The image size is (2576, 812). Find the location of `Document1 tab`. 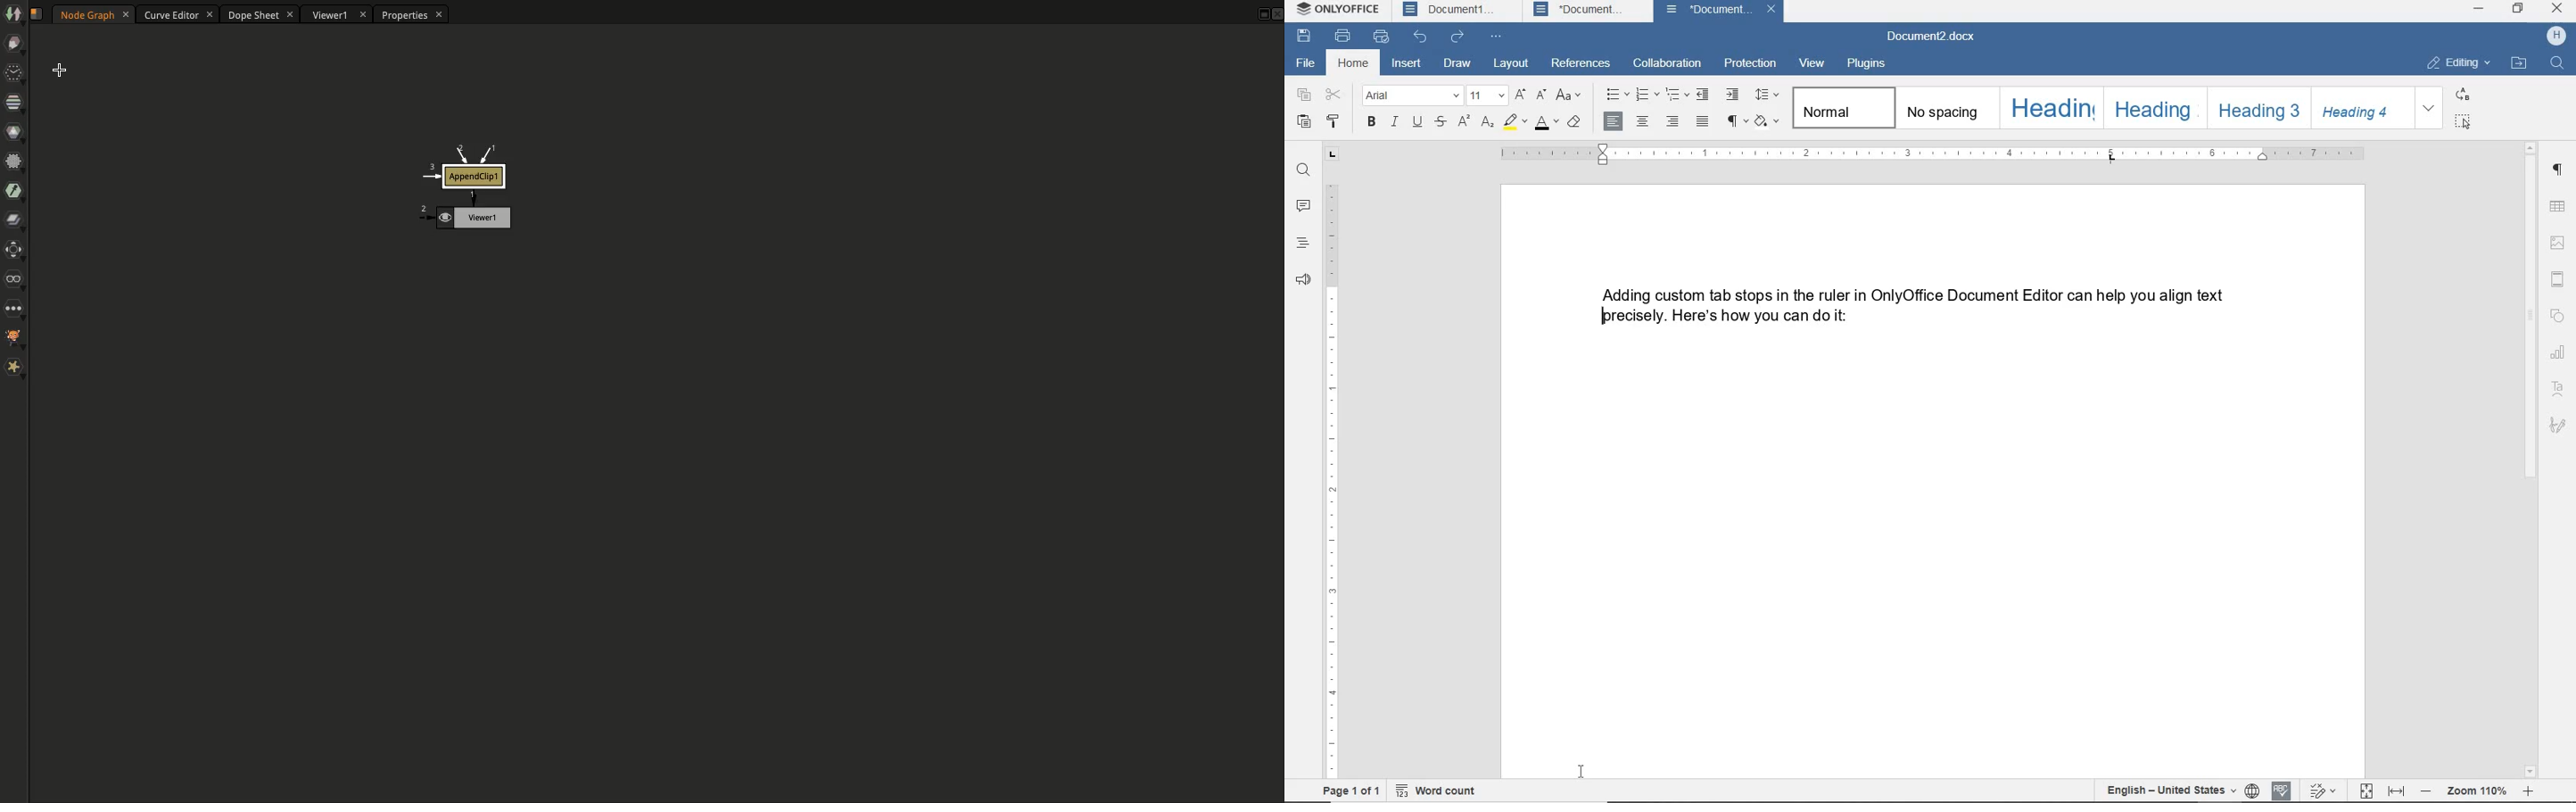

Document1 tab is located at coordinates (1451, 10).